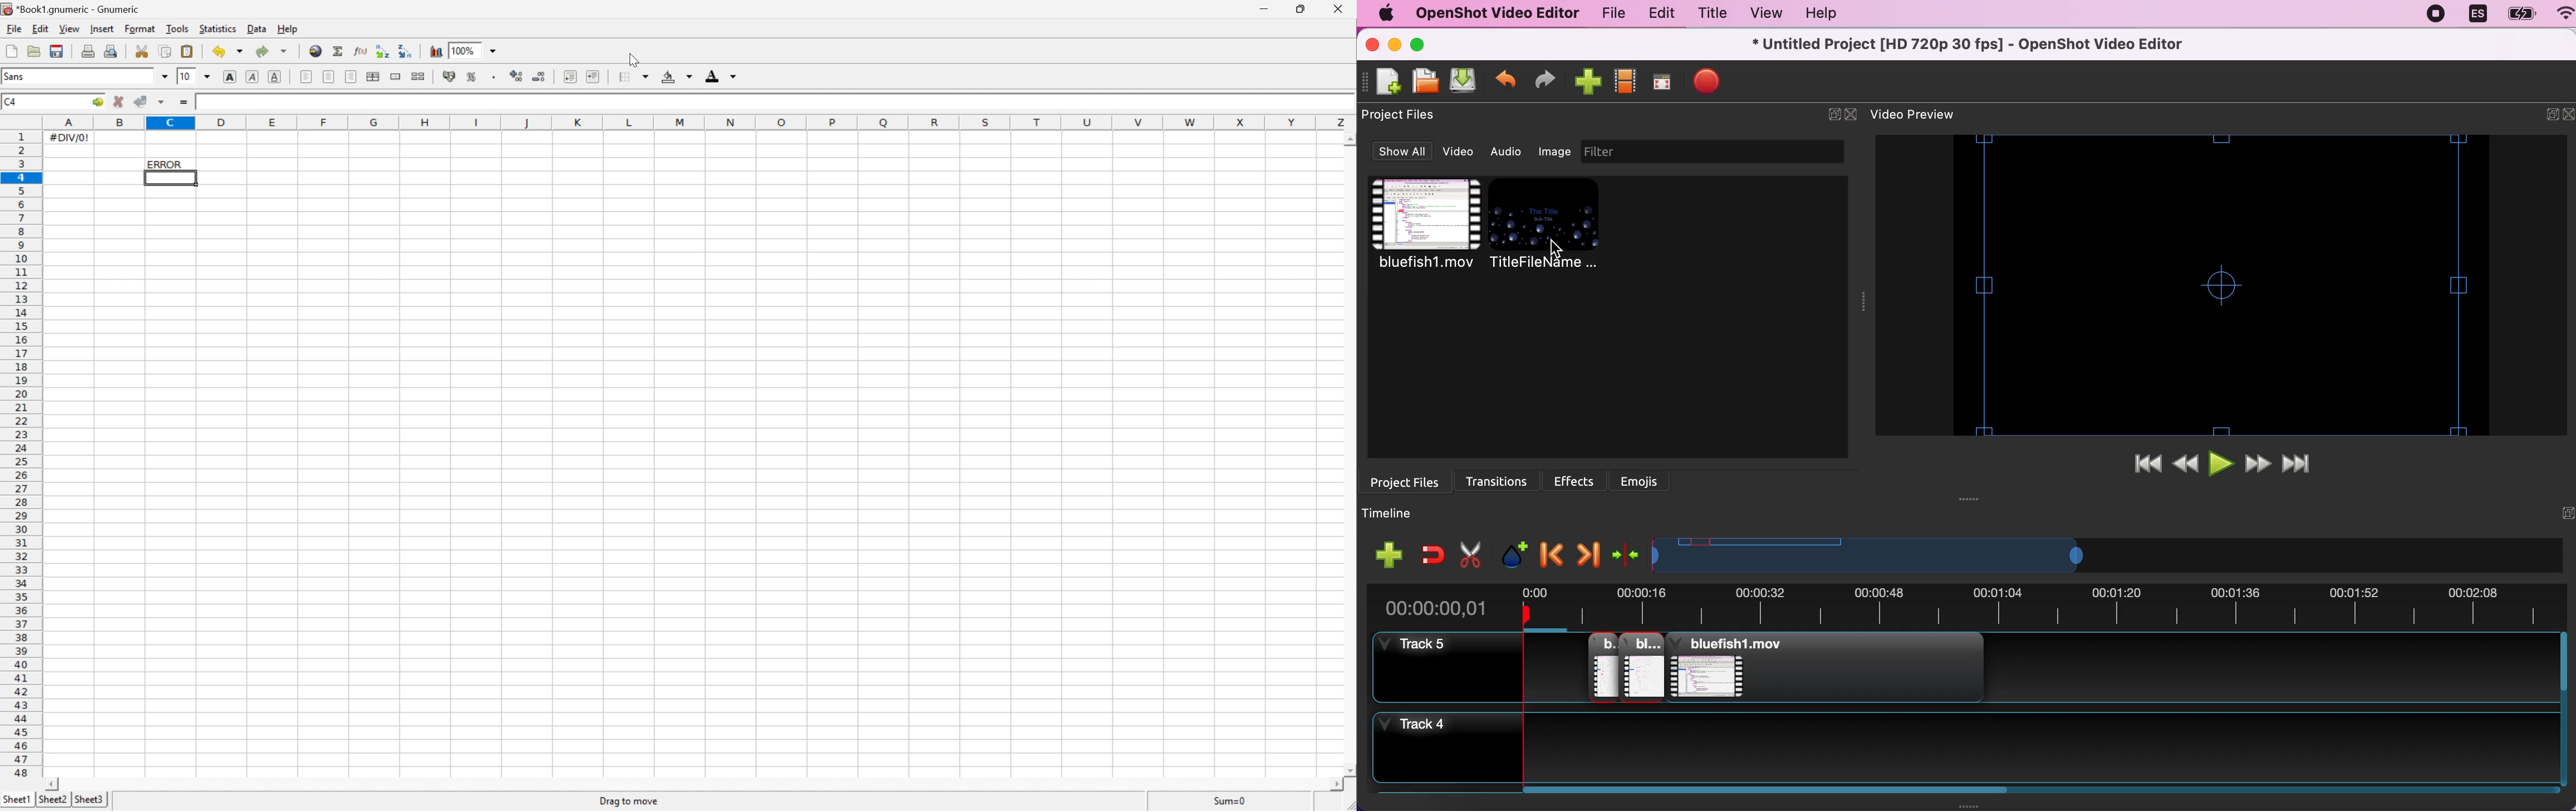  I want to click on split merged ranges of cells, so click(420, 76).